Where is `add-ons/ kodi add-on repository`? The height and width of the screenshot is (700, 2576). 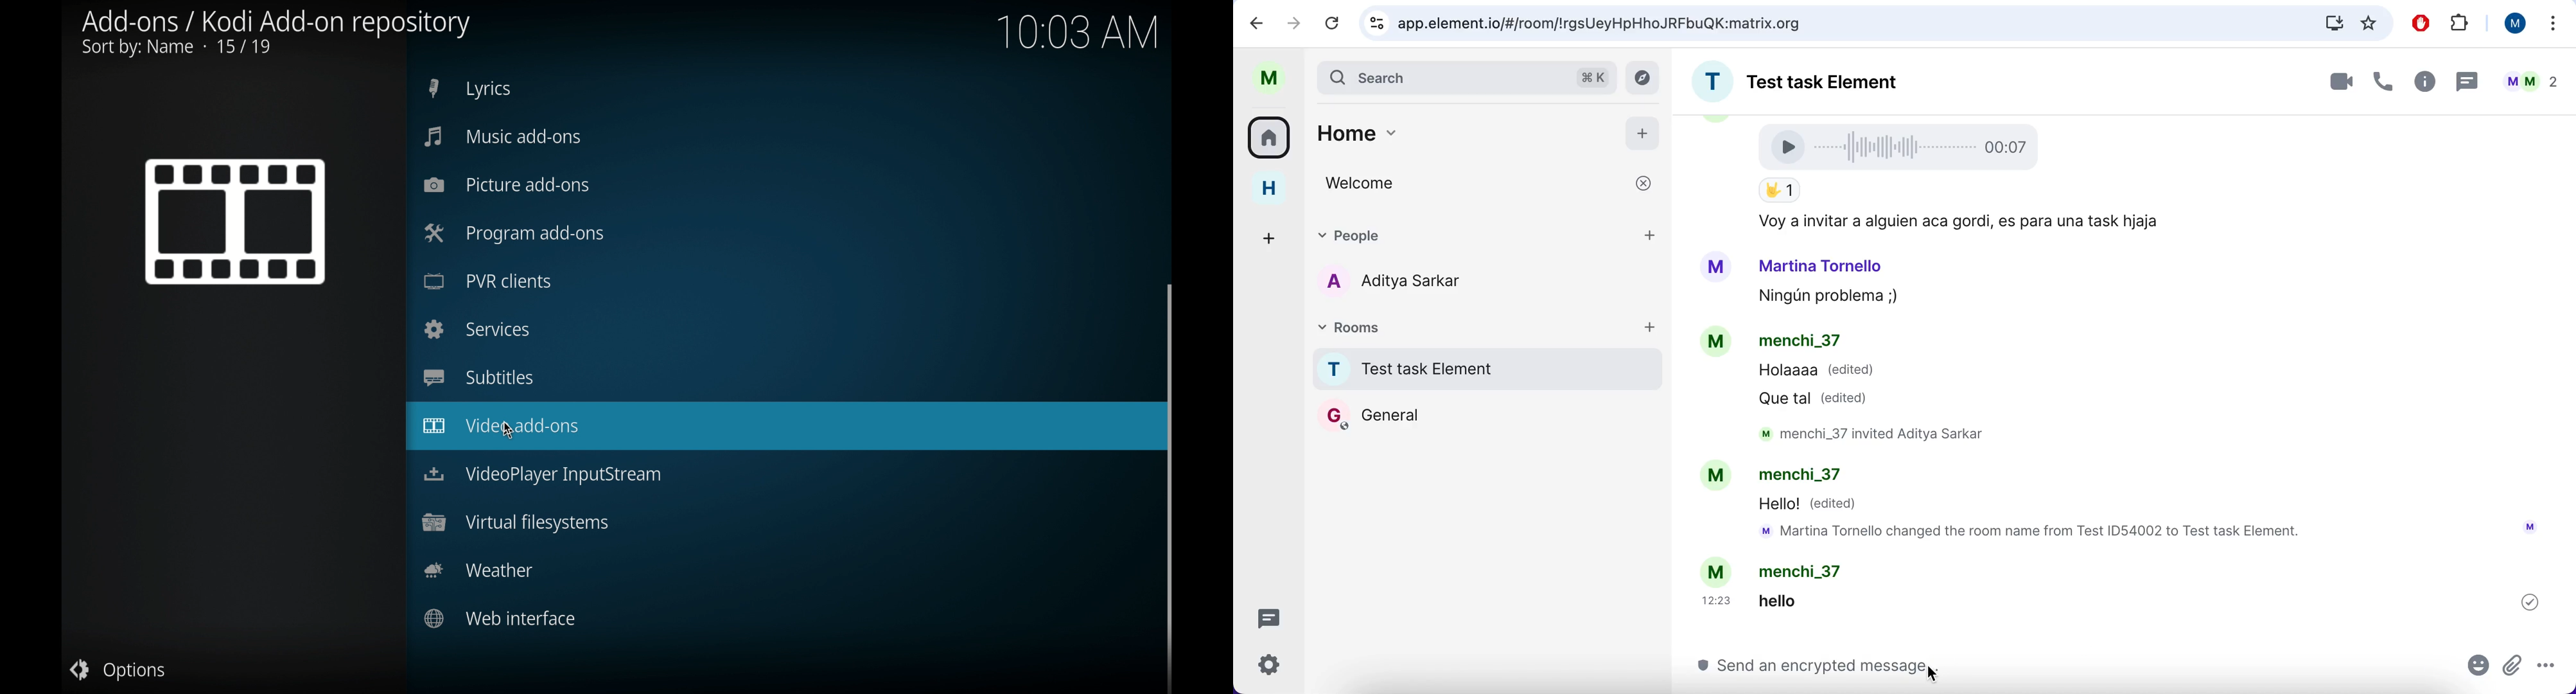 add-ons/ kodi add-on repository is located at coordinates (277, 34).